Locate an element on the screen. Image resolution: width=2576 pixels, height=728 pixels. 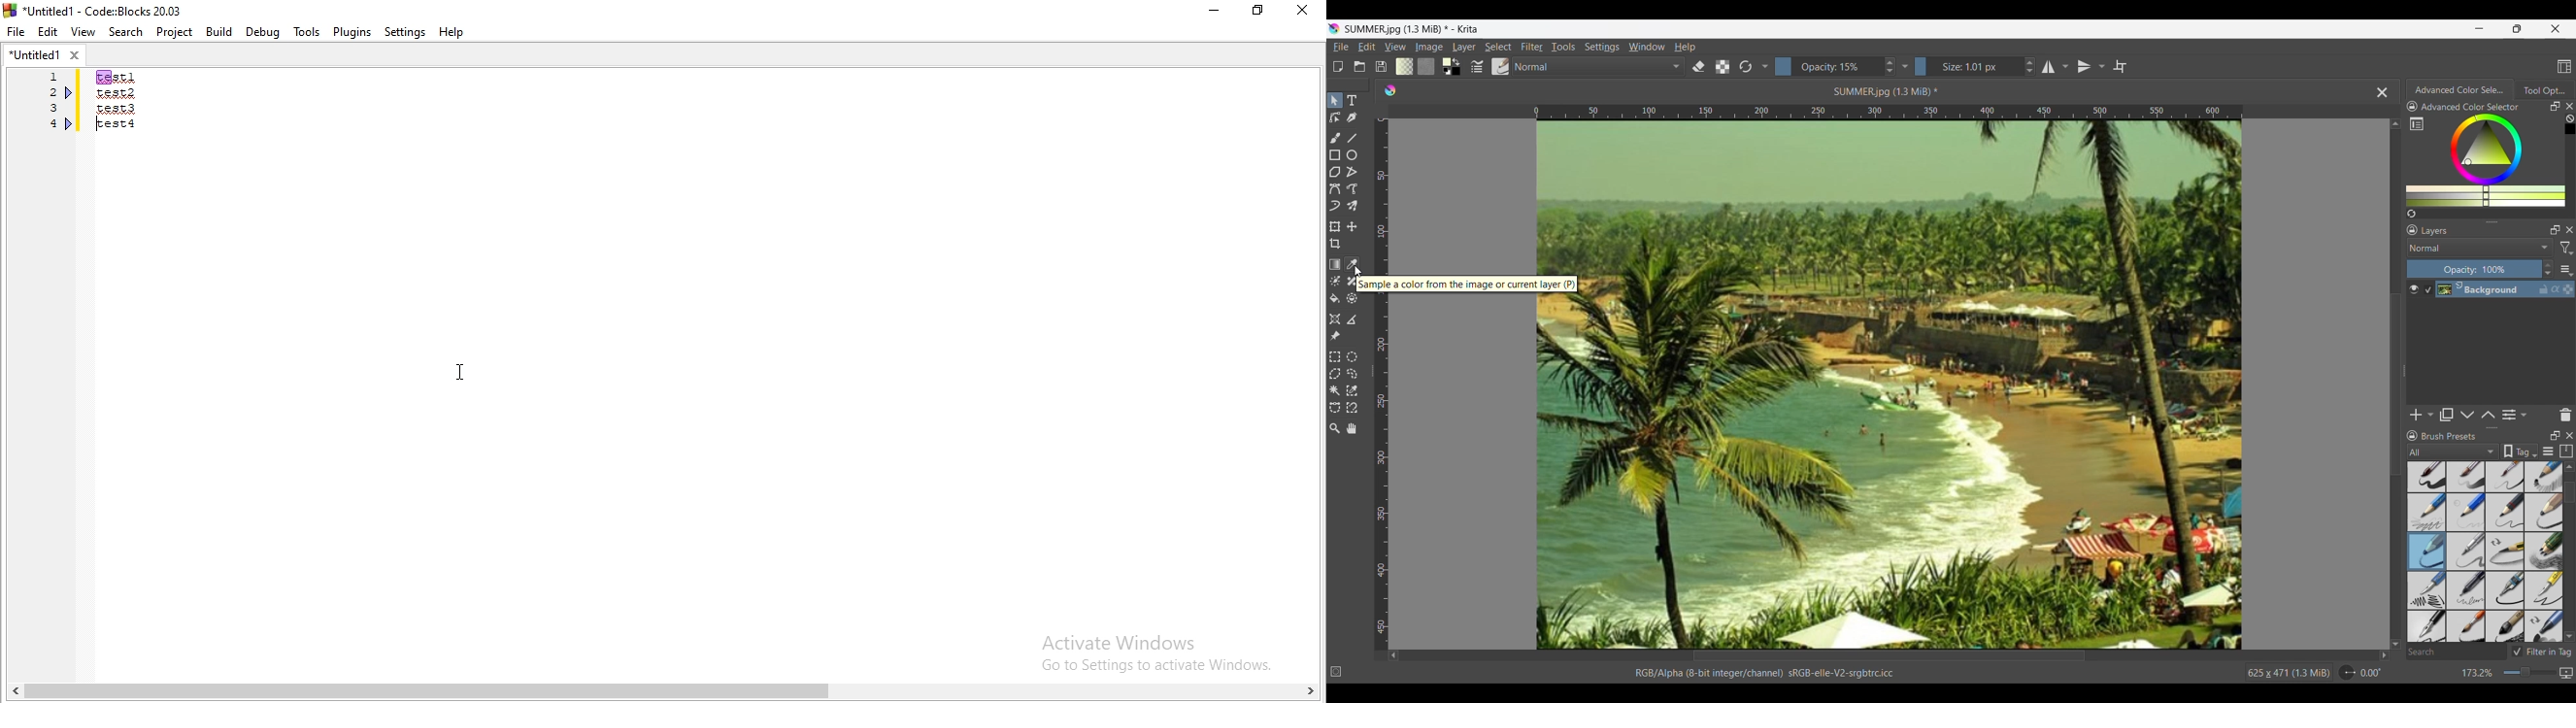
Fill patterns is located at coordinates (1426, 66).